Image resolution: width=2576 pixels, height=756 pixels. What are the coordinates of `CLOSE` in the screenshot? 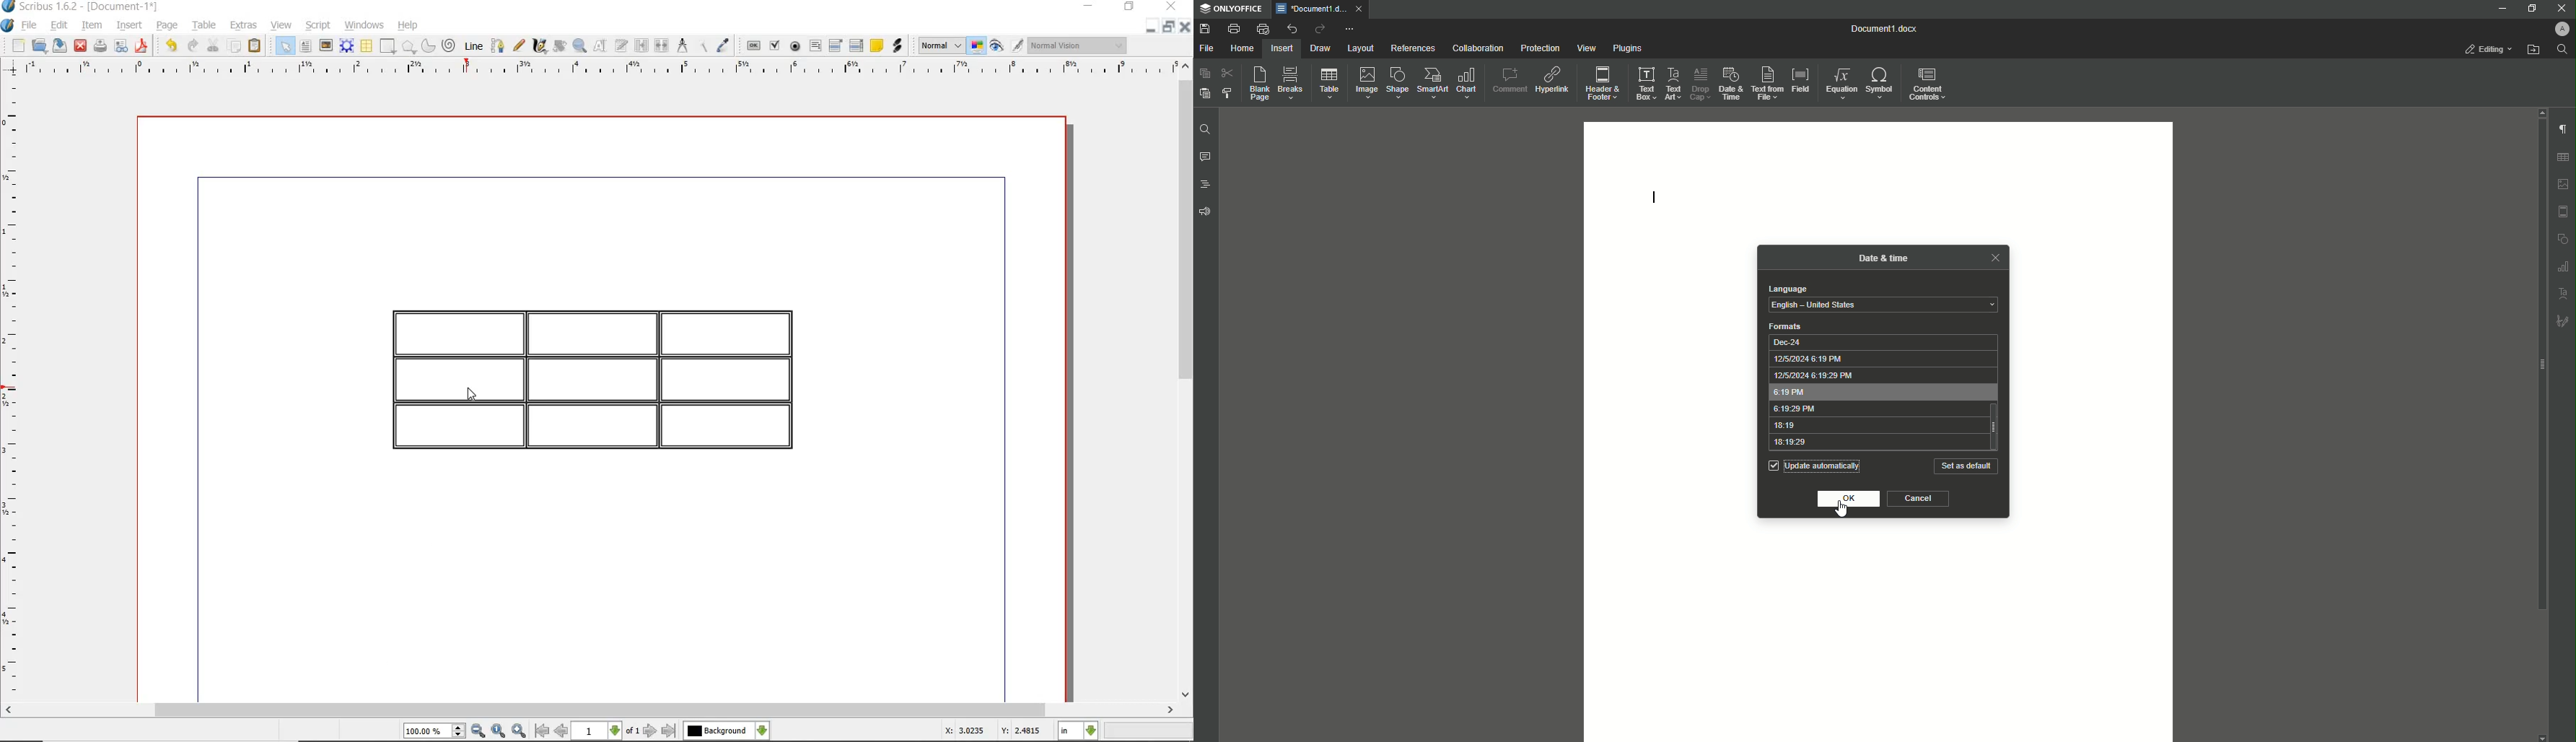 It's located at (1178, 6).